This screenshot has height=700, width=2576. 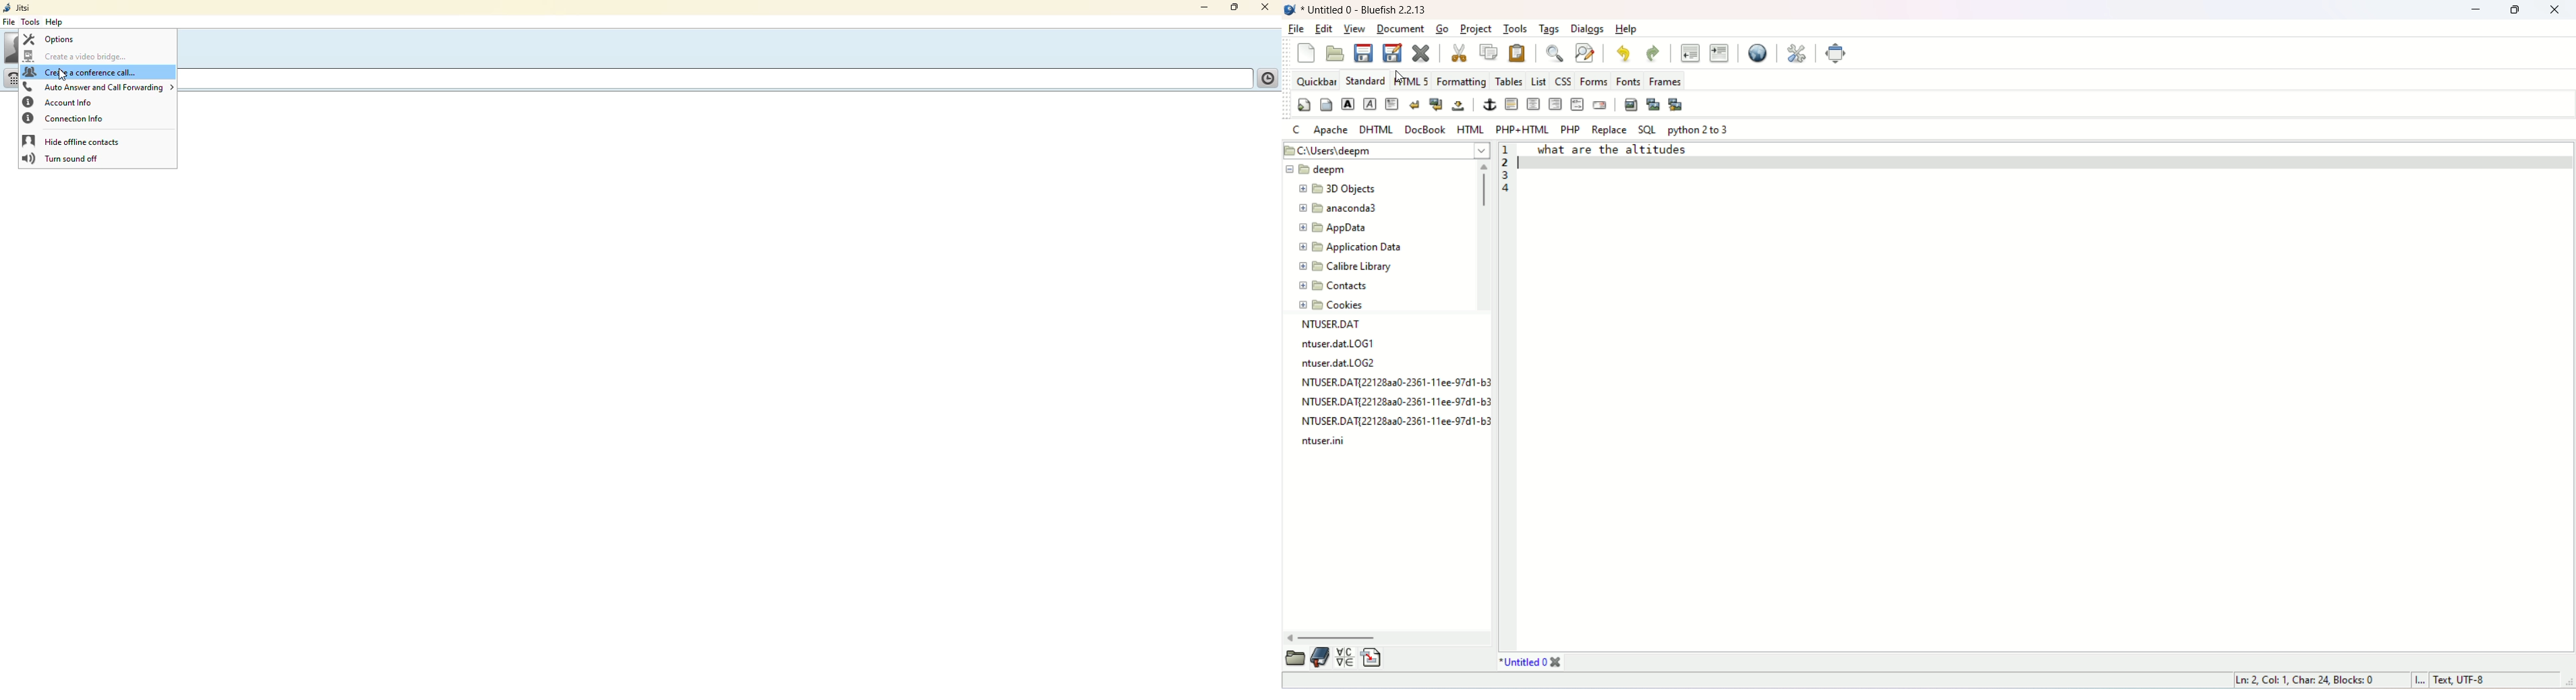 What do you see at coordinates (1469, 128) in the screenshot?
I see `HTML` at bounding box center [1469, 128].